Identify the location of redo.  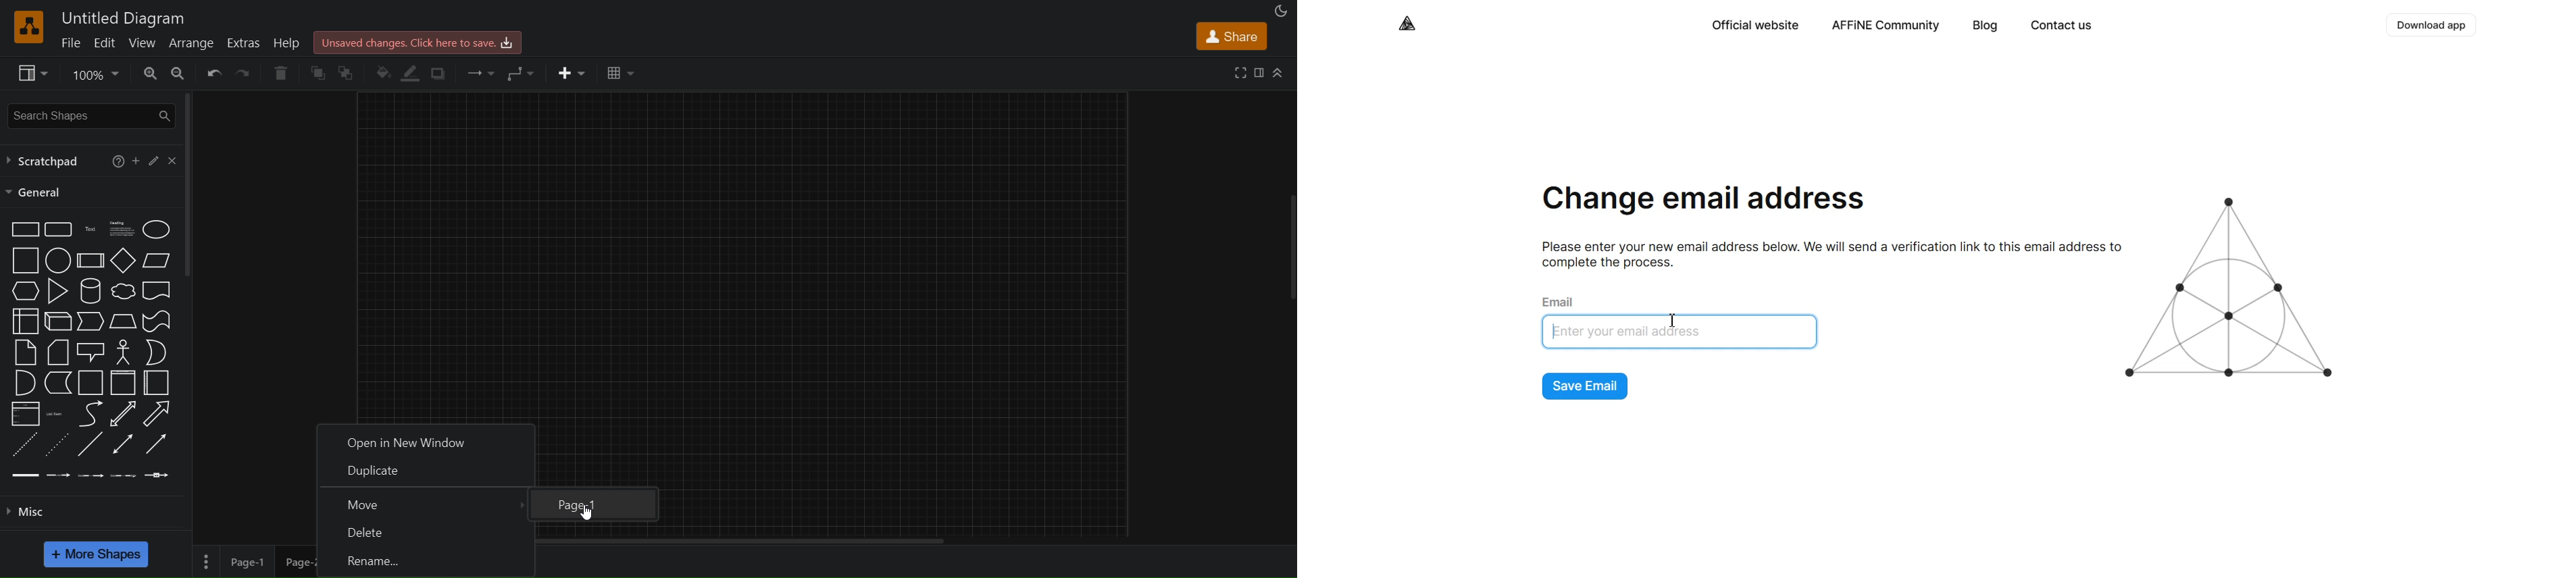
(242, 73).